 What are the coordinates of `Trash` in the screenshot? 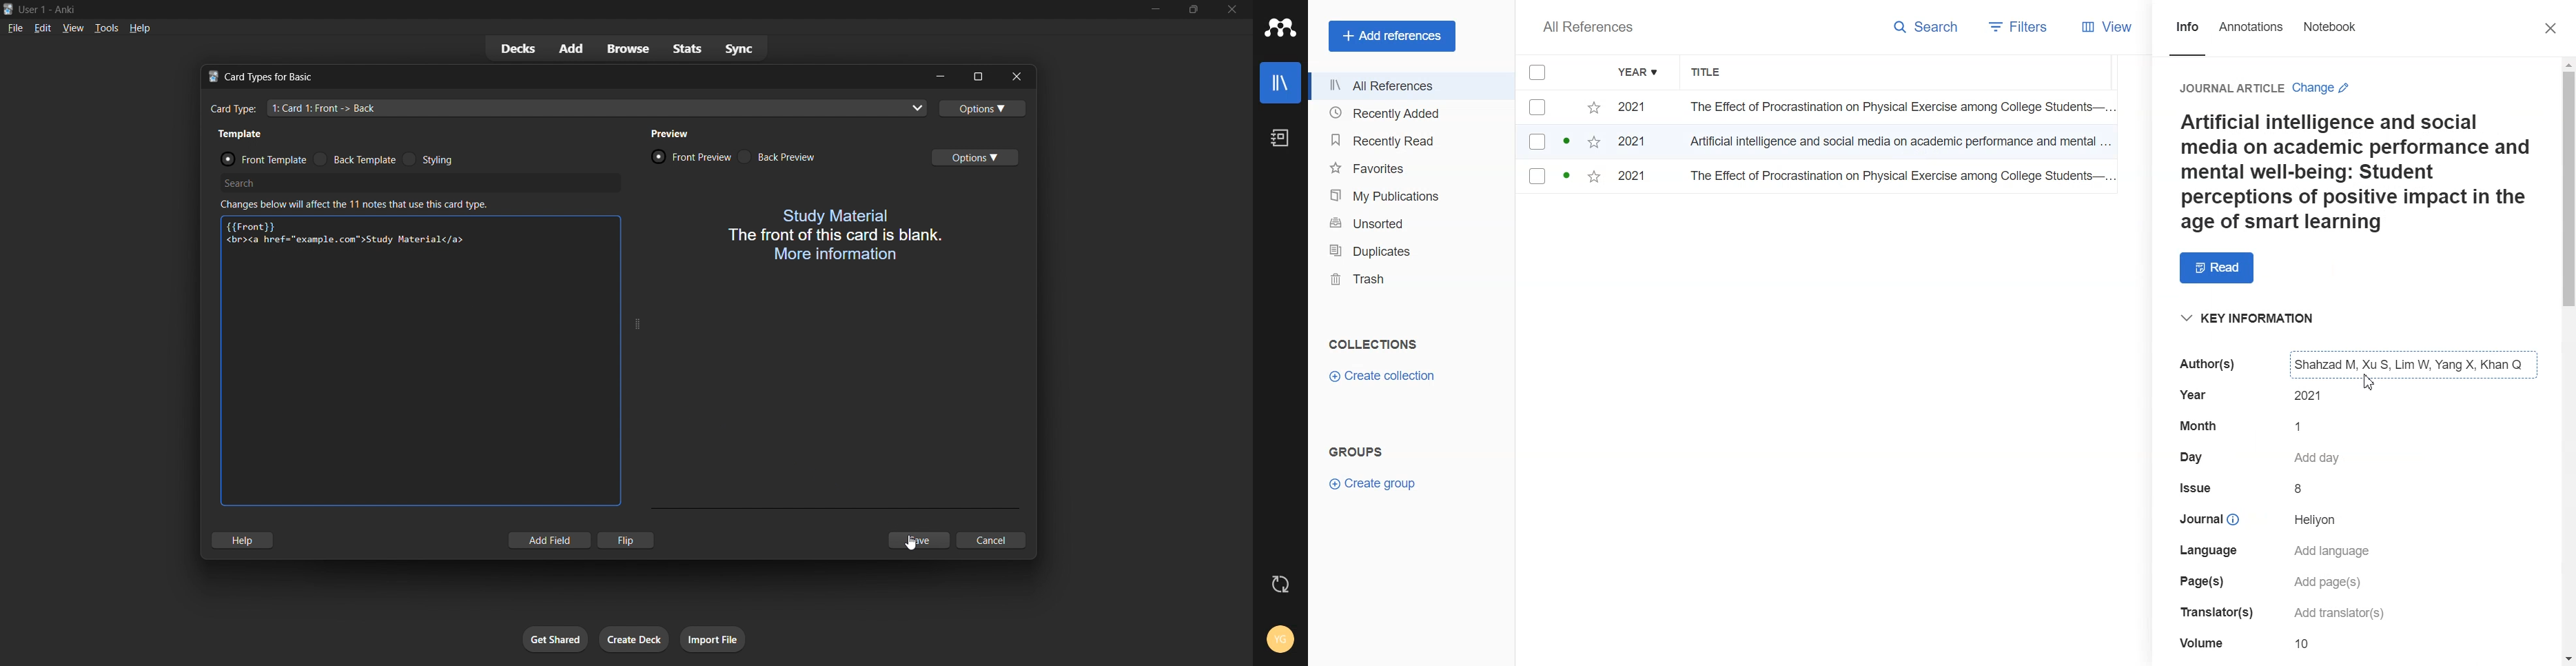 It's located at (1411, 279).